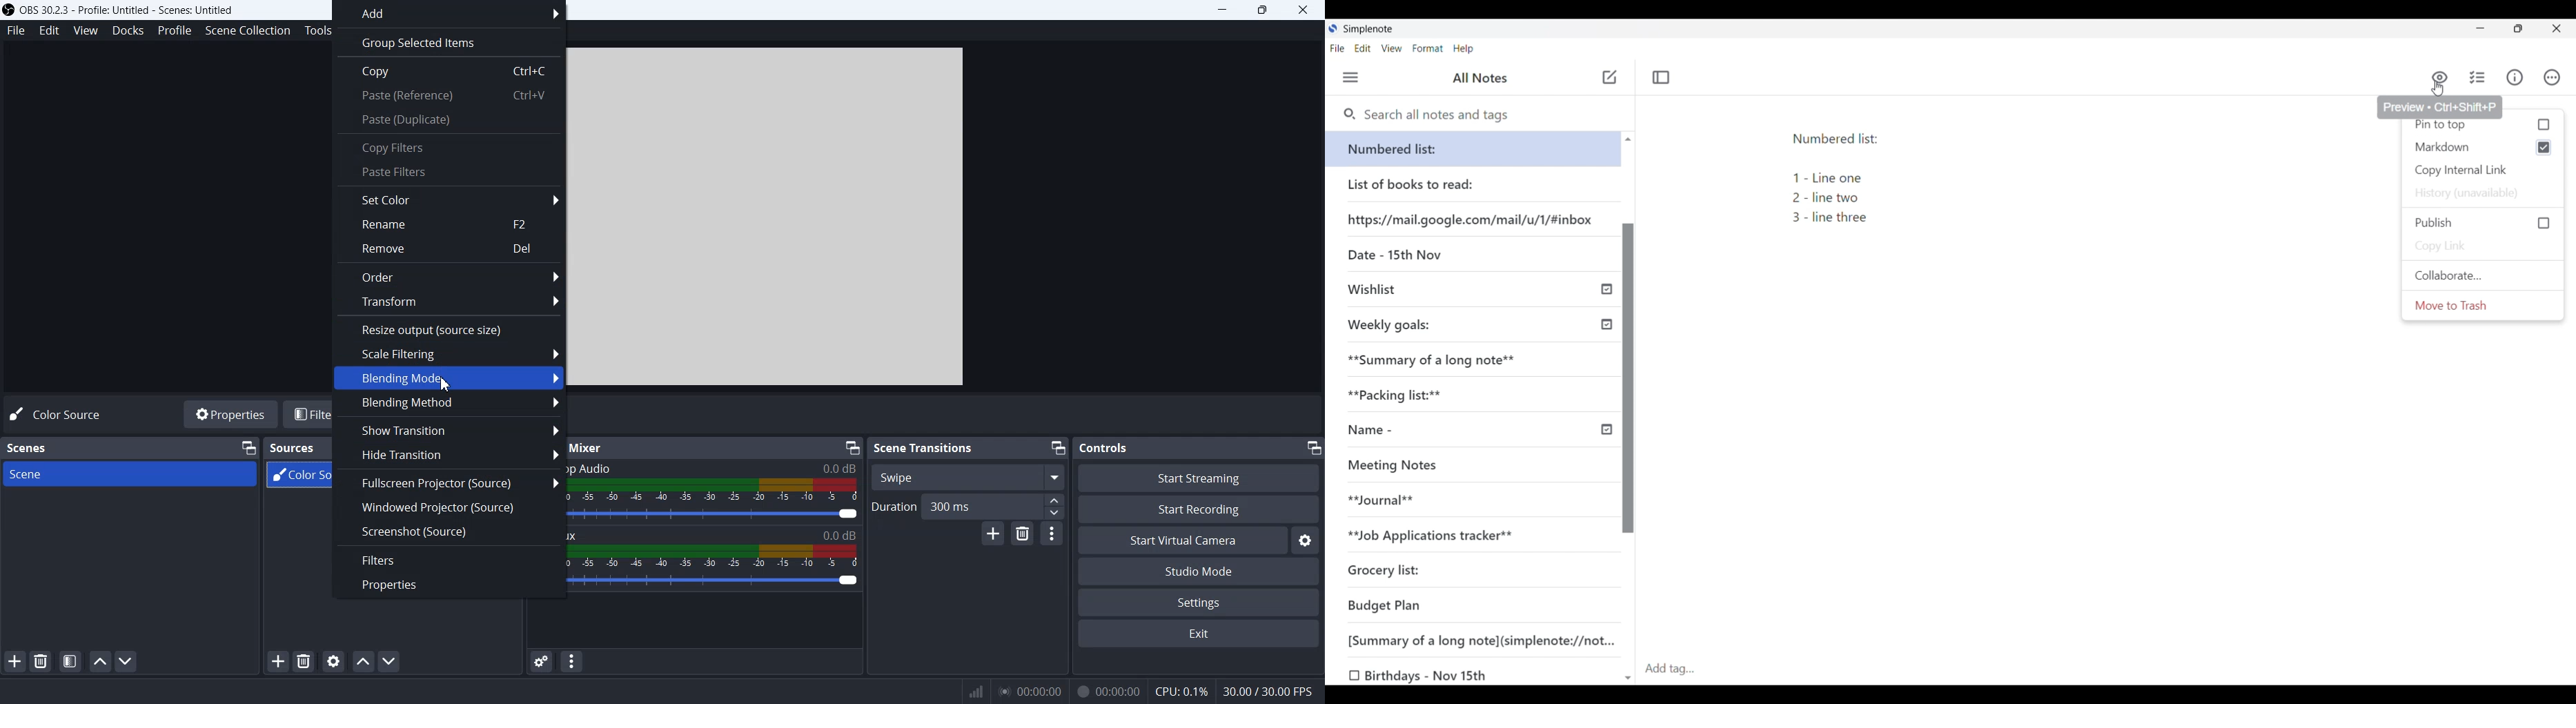  I want to click on Paste (duplicate), so click(450, 121).